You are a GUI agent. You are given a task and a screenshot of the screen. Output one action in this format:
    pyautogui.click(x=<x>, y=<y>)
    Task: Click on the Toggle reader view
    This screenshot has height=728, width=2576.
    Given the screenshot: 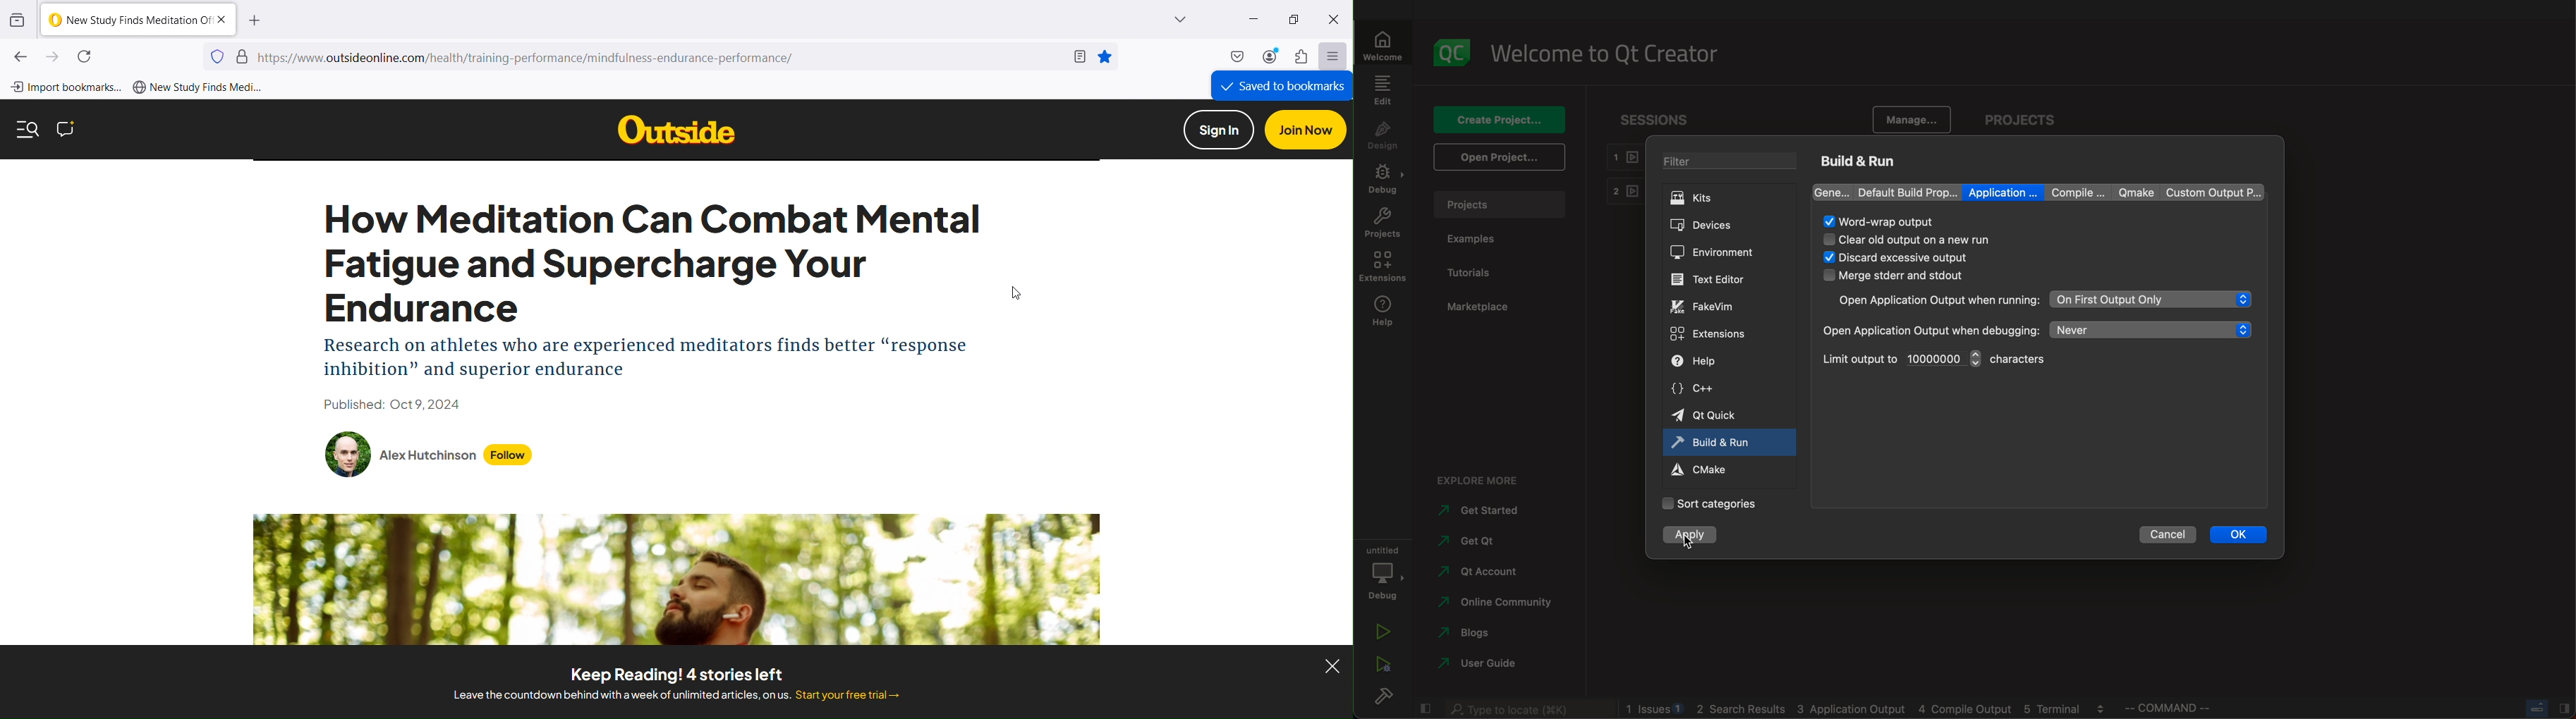 What is the action you would take?
    pyautogui.click(x=1078, y=56)
    